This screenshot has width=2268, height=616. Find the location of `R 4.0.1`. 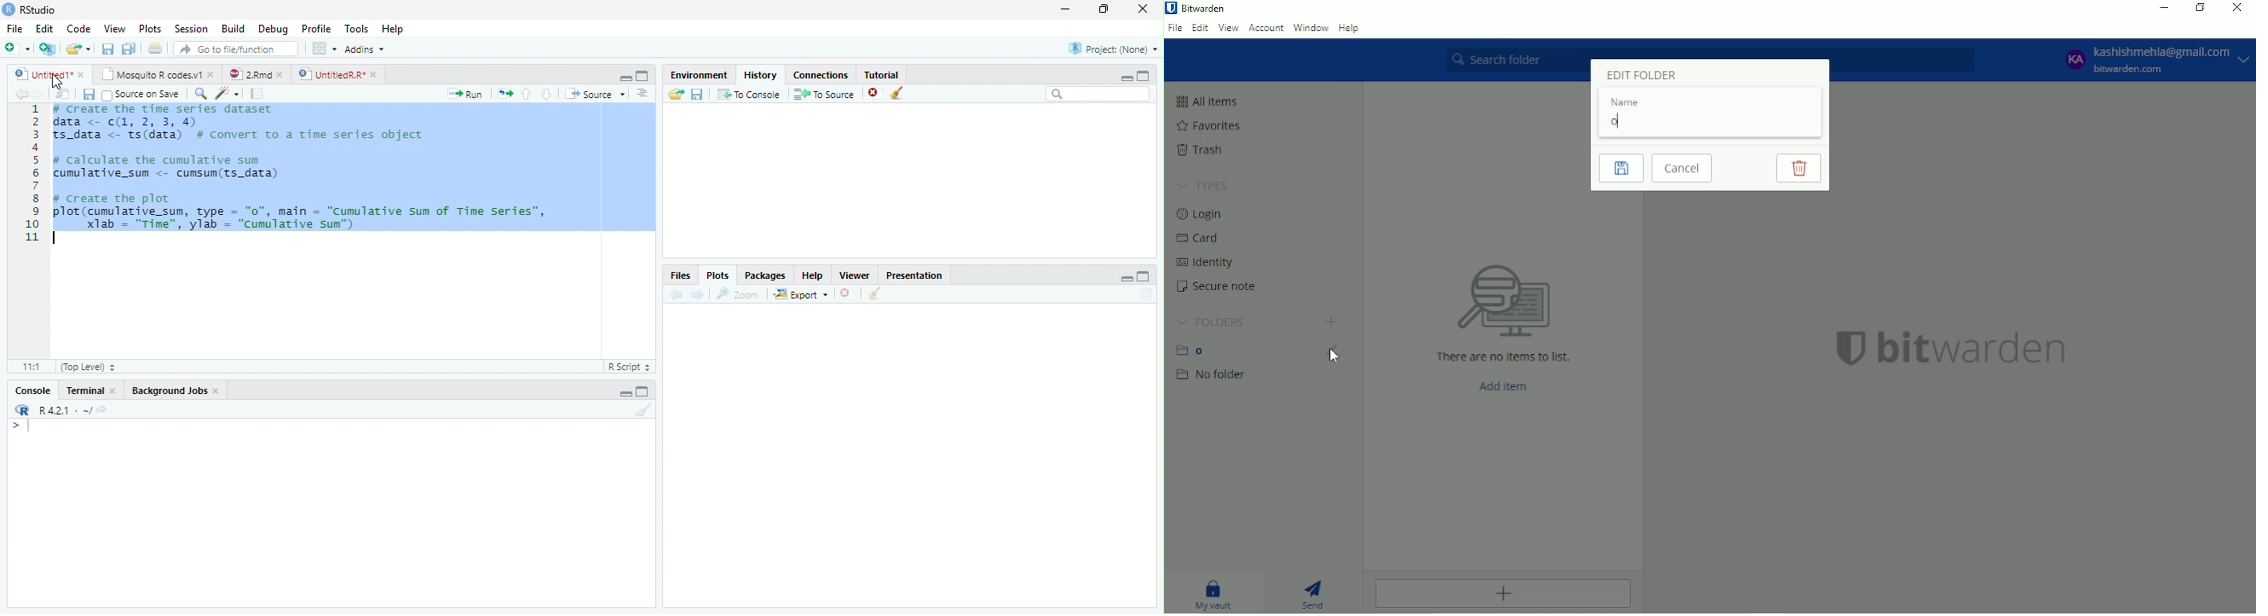

R 4.0.1 is located at coordinates (67, 408).